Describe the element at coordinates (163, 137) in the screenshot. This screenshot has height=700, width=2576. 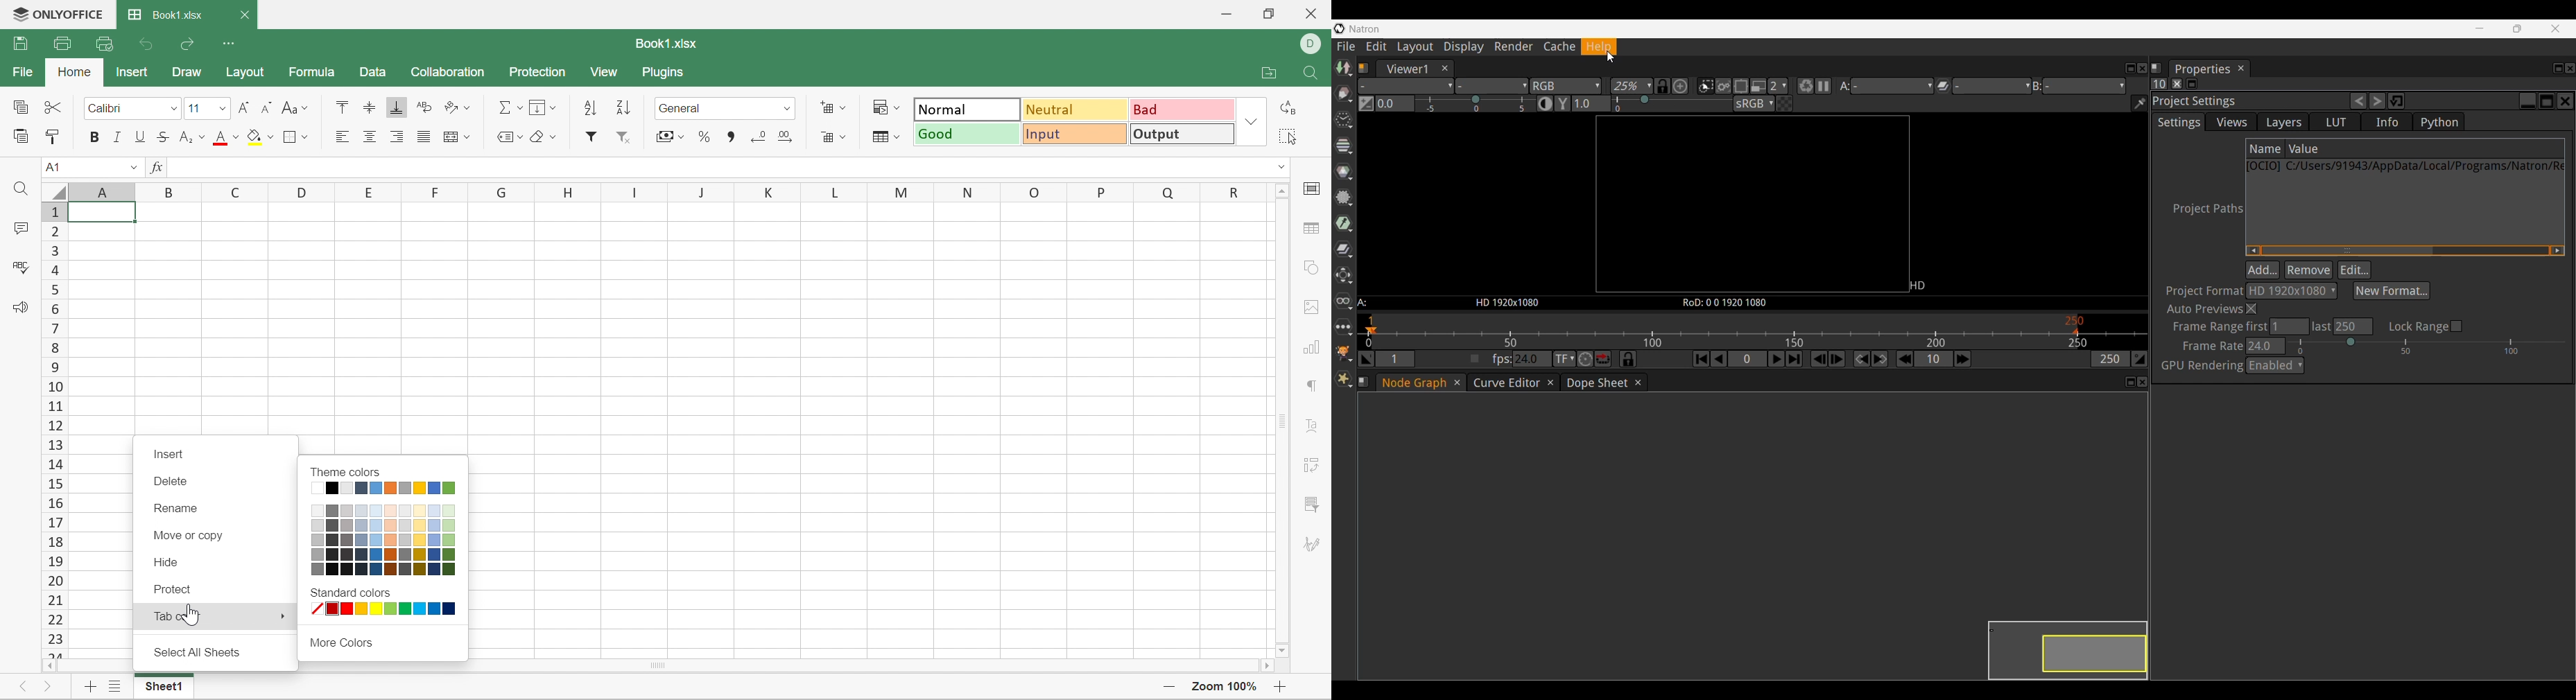
I see `Strikethrough` at that location.